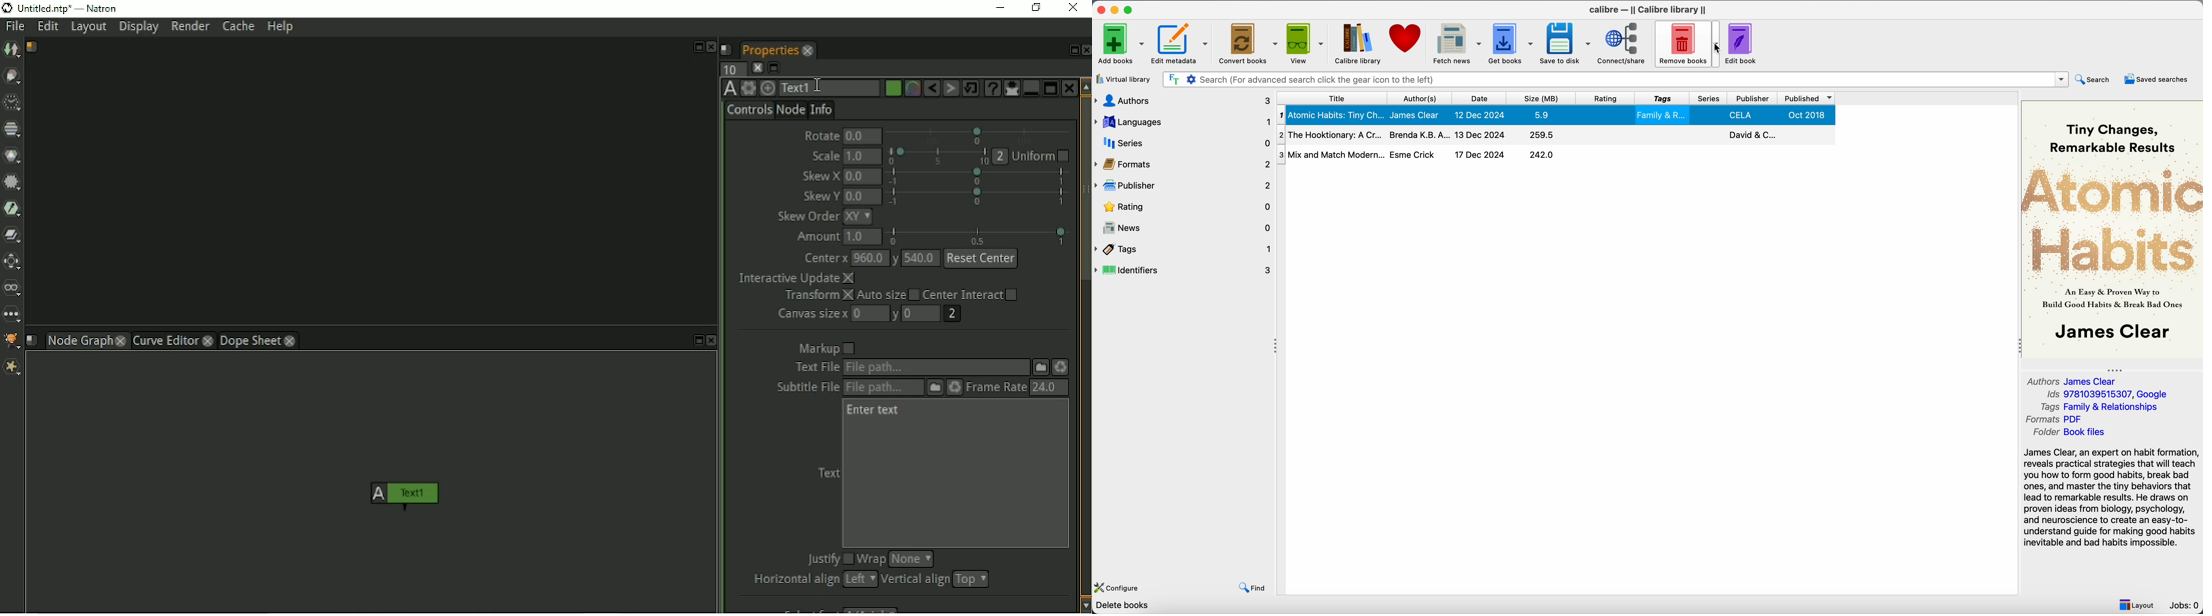  What do you see at coordinates (2093, 79) in the screenshot?
I see `search` at bounding box center [2093, 79].